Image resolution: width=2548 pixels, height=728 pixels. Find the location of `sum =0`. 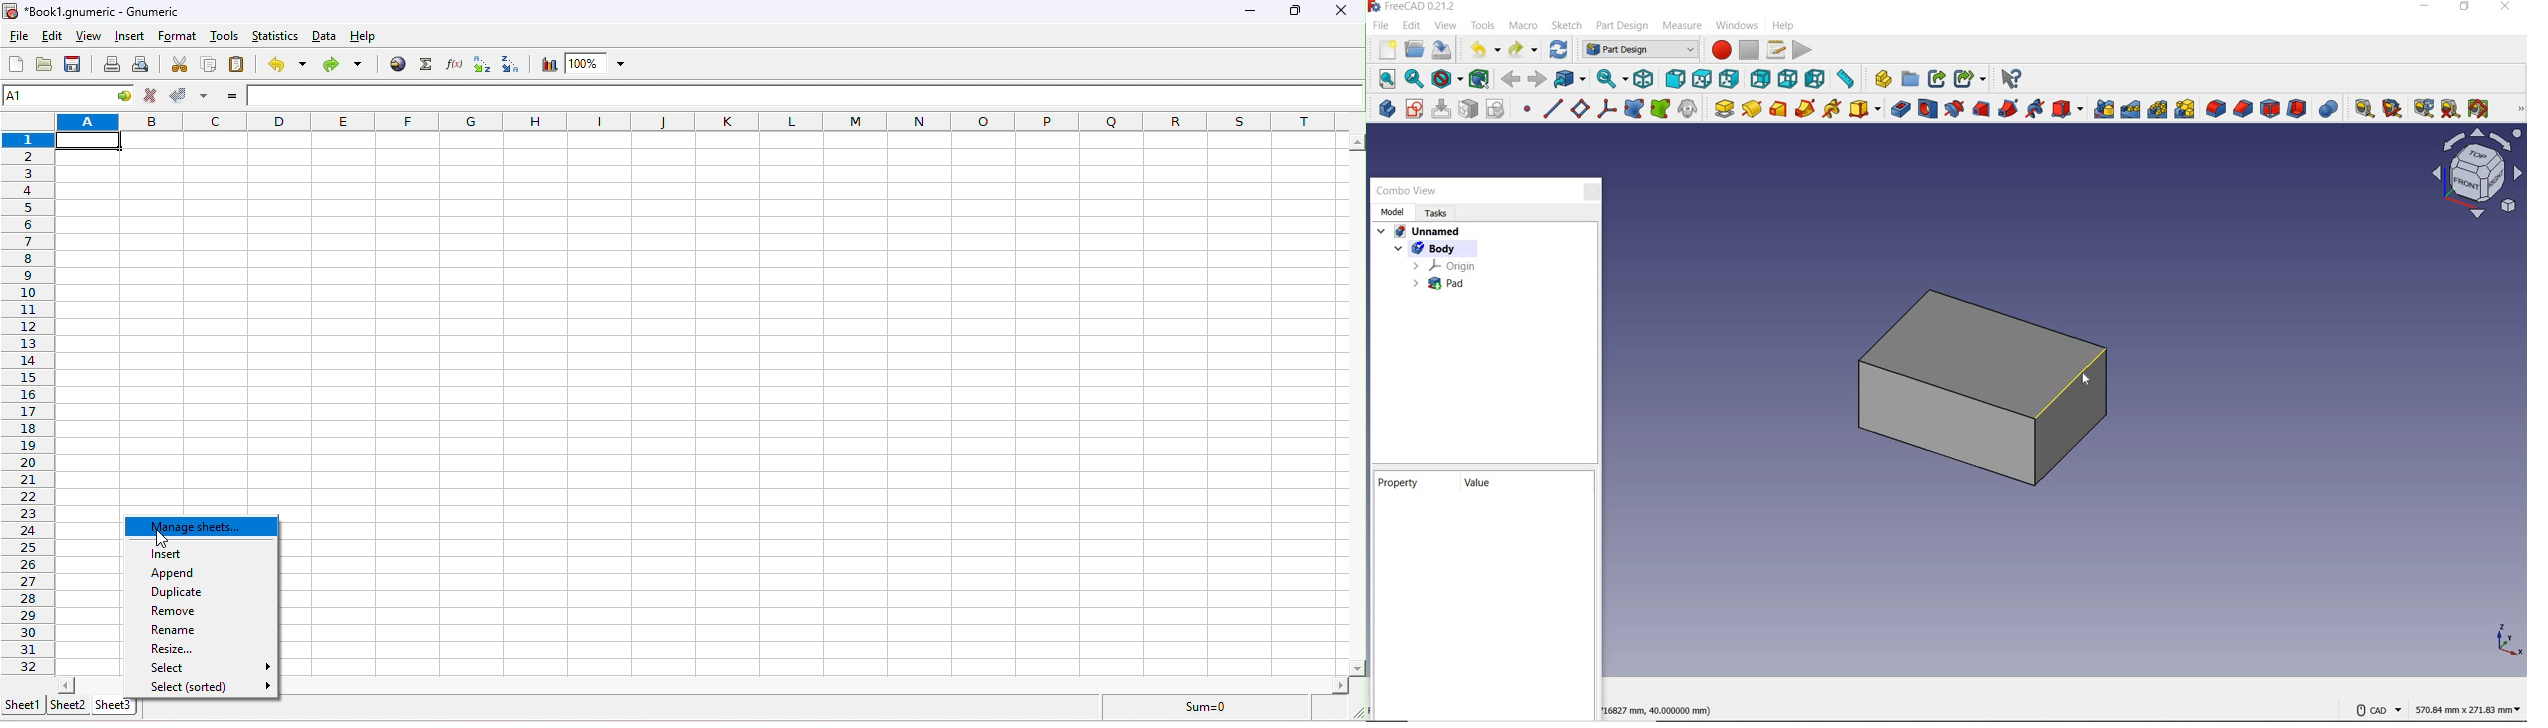

sum =0 is located at coordinates (1221, 710).